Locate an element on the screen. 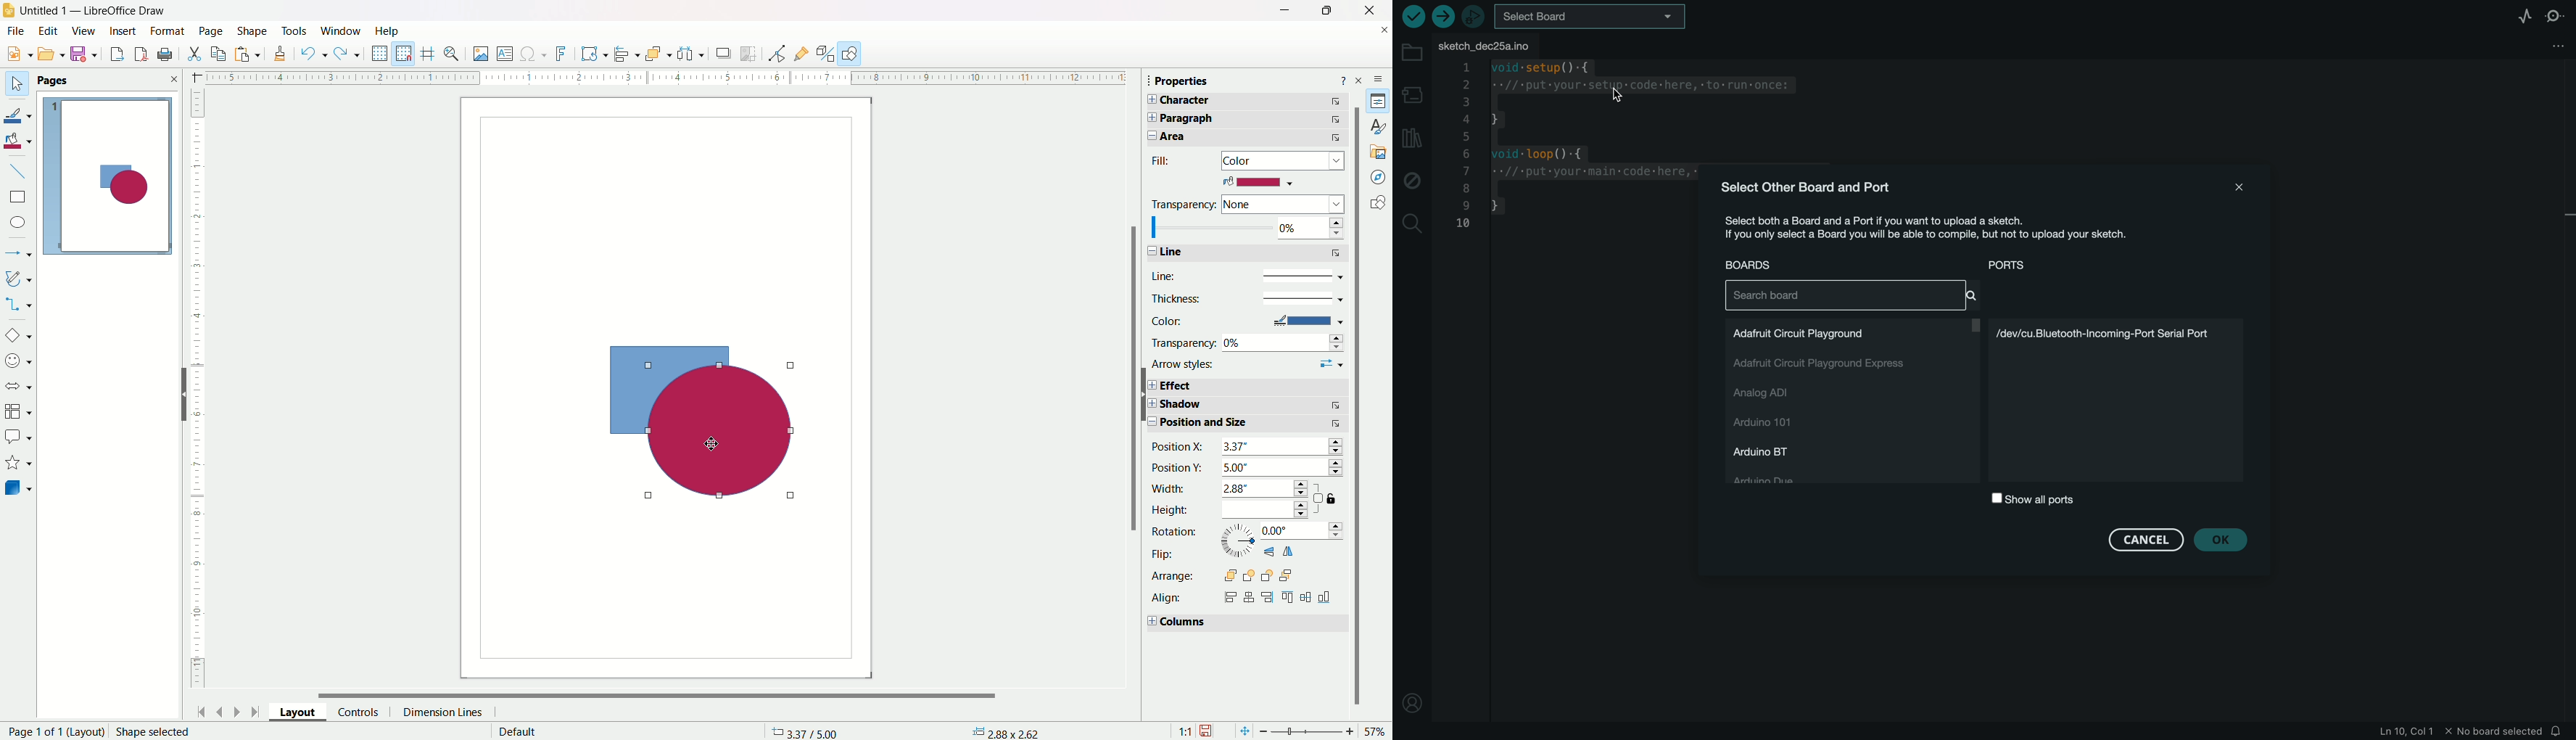 This screenshot has width=2576, height=756. insert is located at coordinates (123, 30).